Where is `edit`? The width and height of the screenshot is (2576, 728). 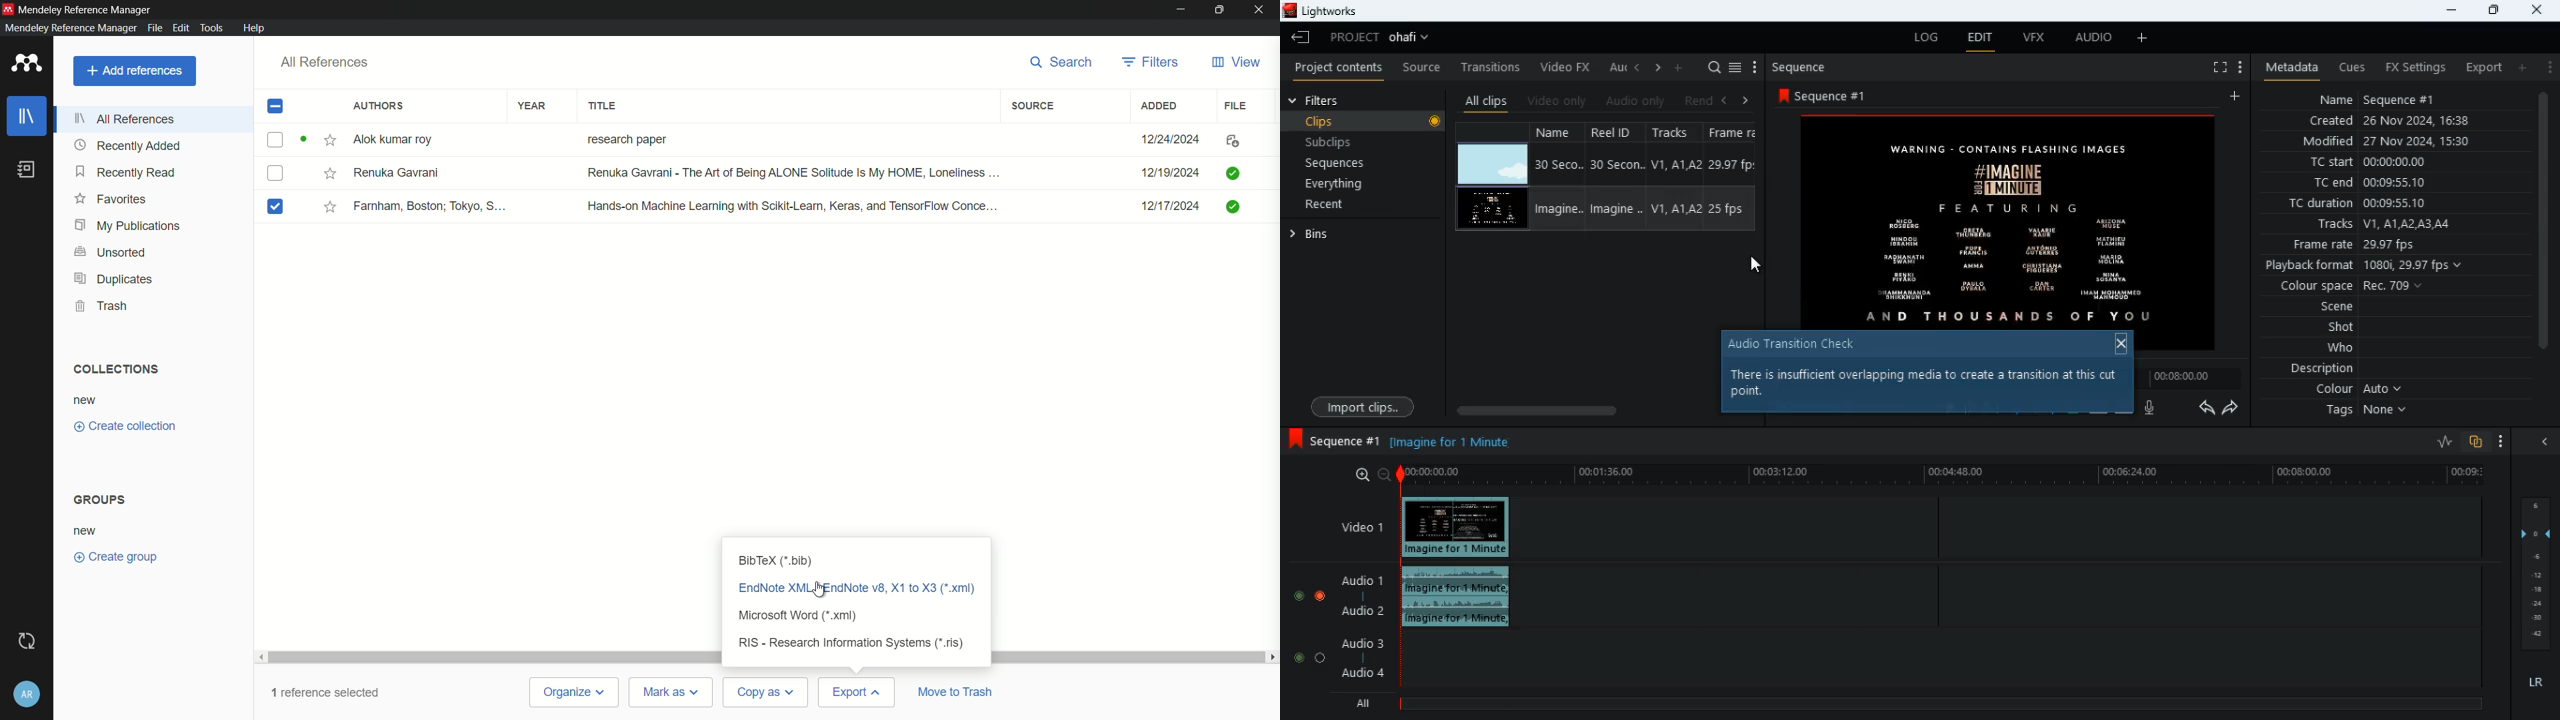
edit is located at coordinates (1980, 40).